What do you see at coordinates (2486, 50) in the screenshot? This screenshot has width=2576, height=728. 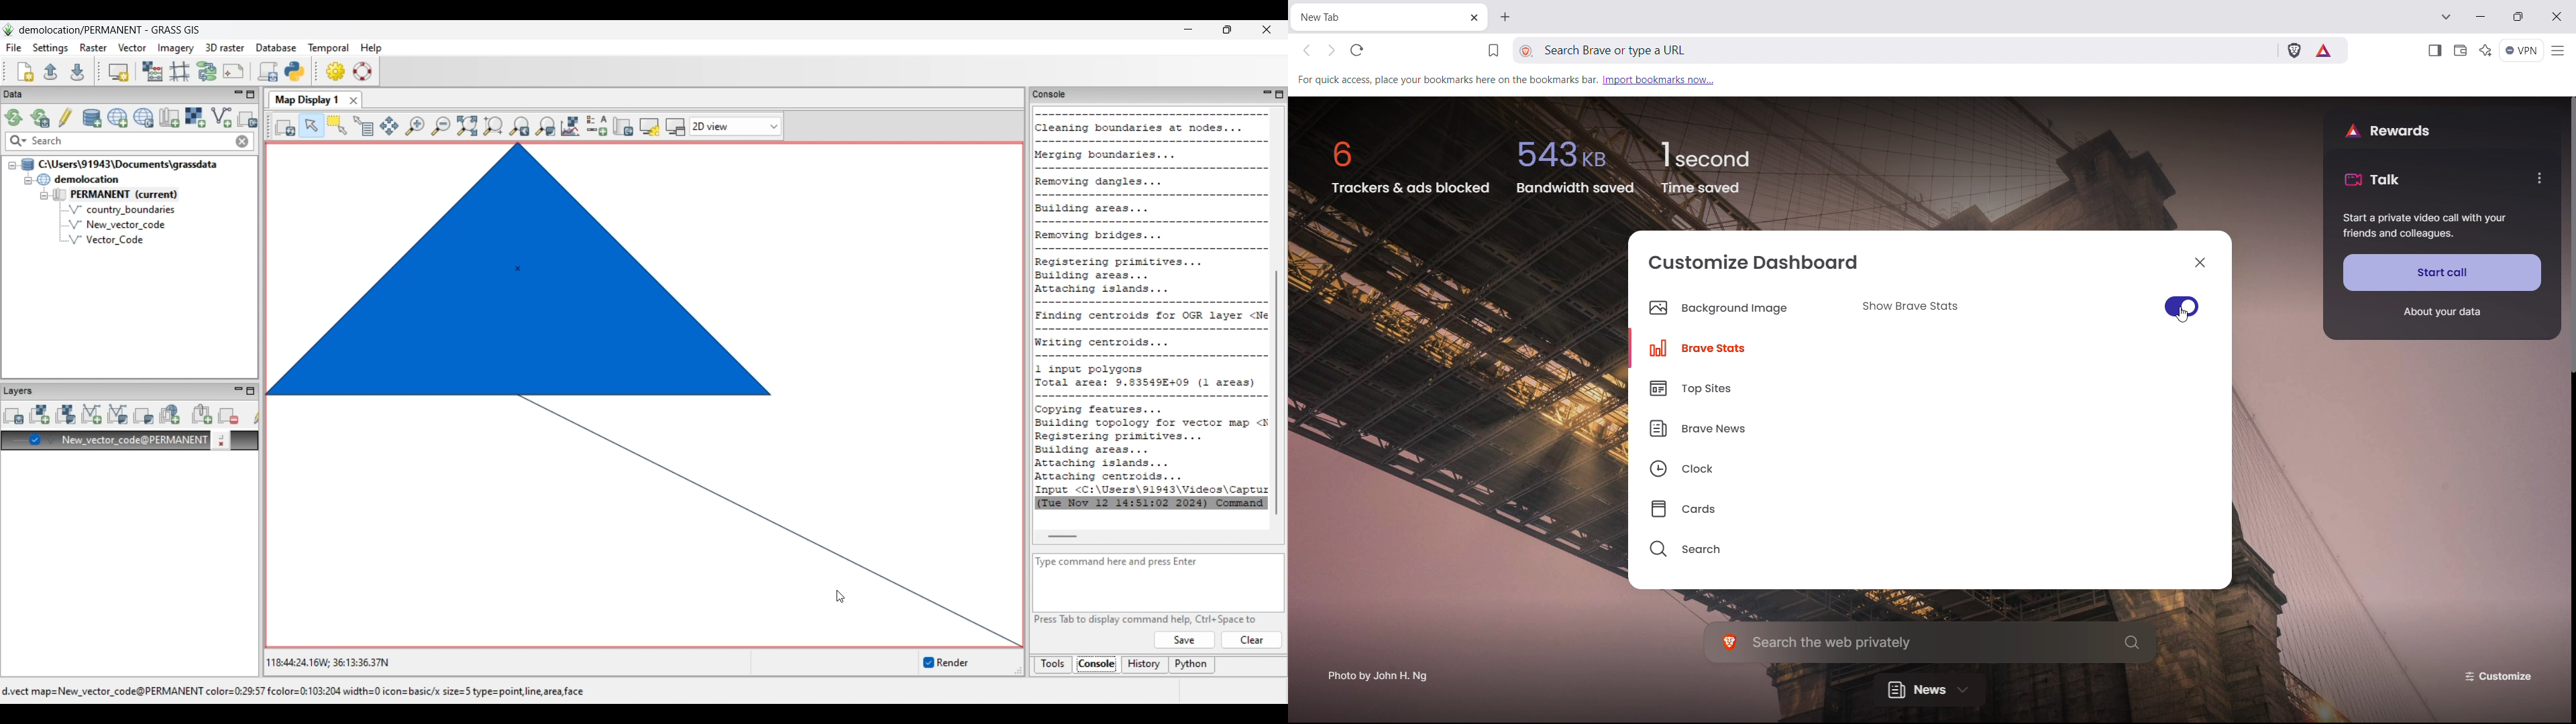 I see `leo AI` at bounding box center [2486, 50].